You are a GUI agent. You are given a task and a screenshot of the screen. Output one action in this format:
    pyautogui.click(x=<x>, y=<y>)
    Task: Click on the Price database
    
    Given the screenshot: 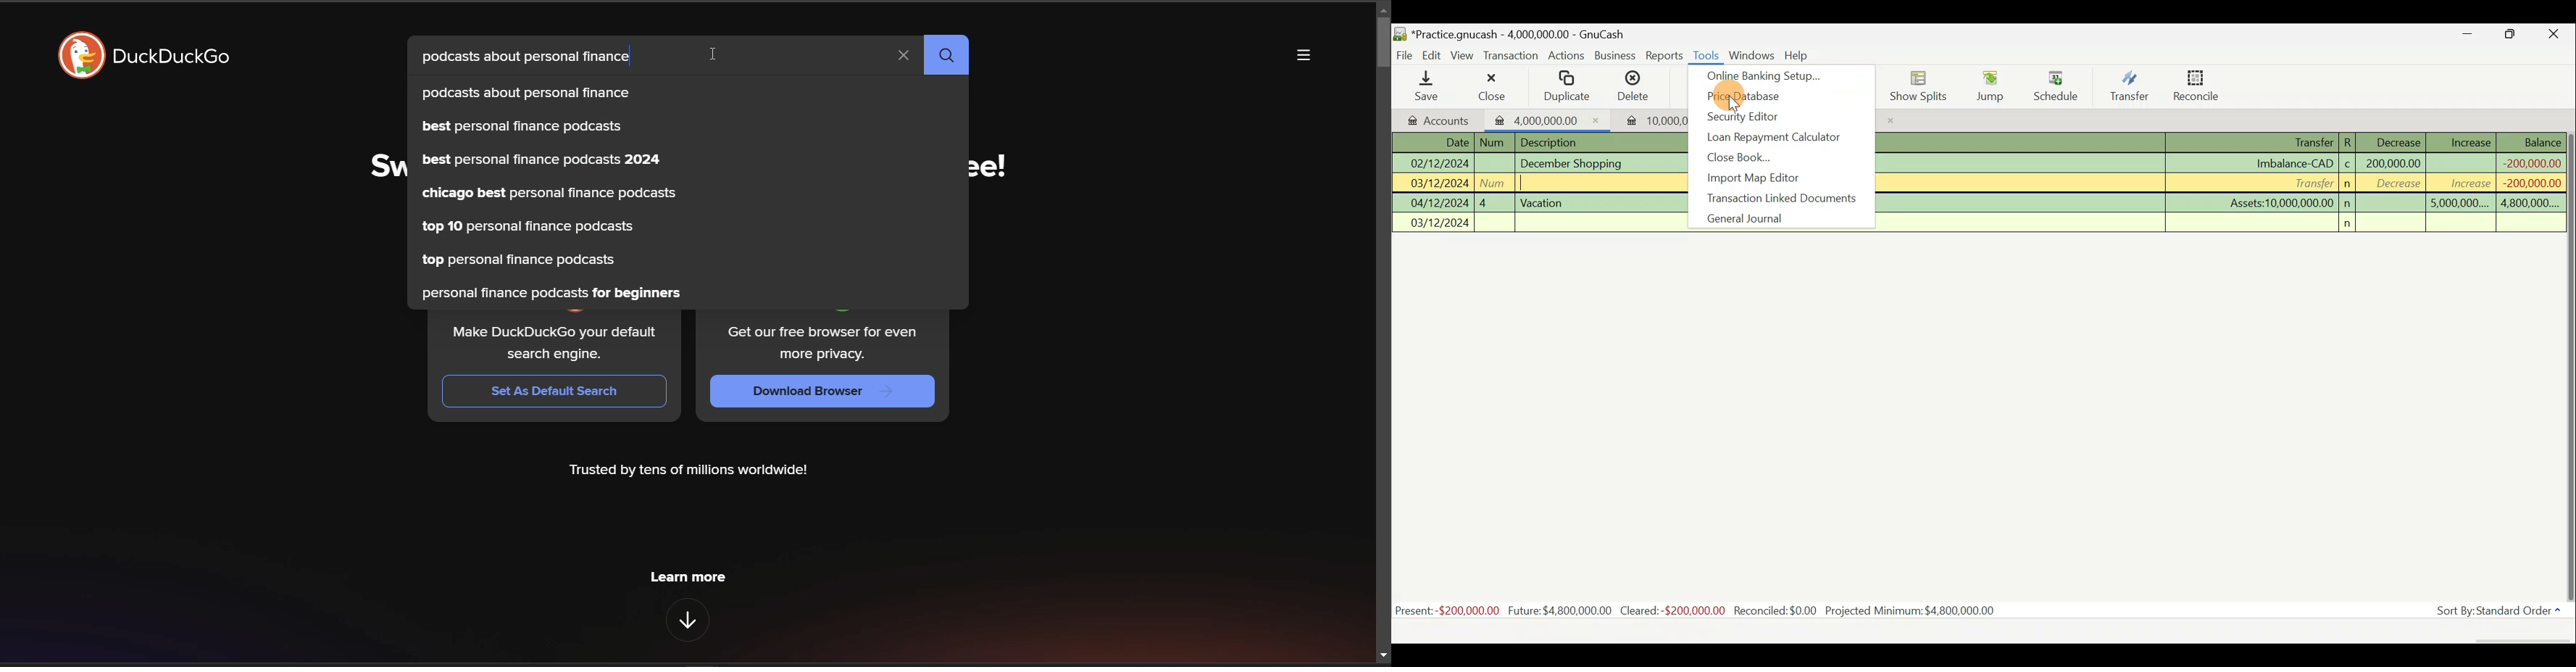 What is the action you would take?
    pyautogui.click(x=1759, y=96)
    